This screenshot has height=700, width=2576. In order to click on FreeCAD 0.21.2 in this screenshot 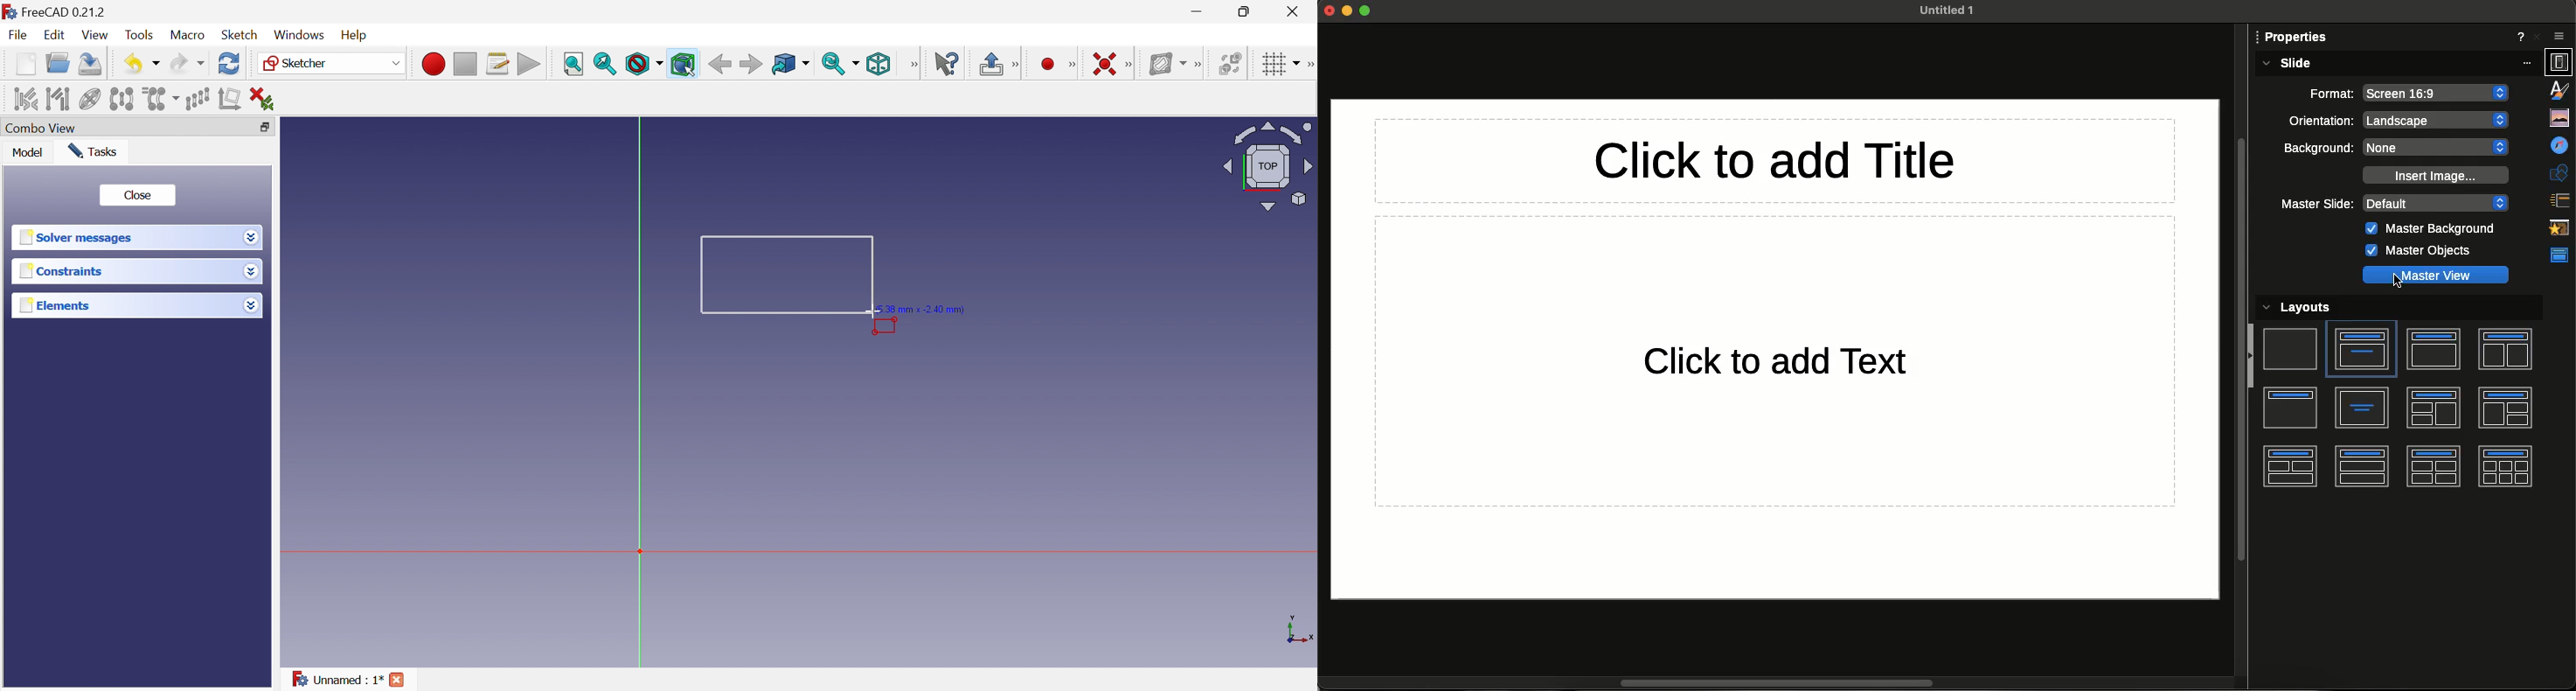, I will do `click(65, 12)`.